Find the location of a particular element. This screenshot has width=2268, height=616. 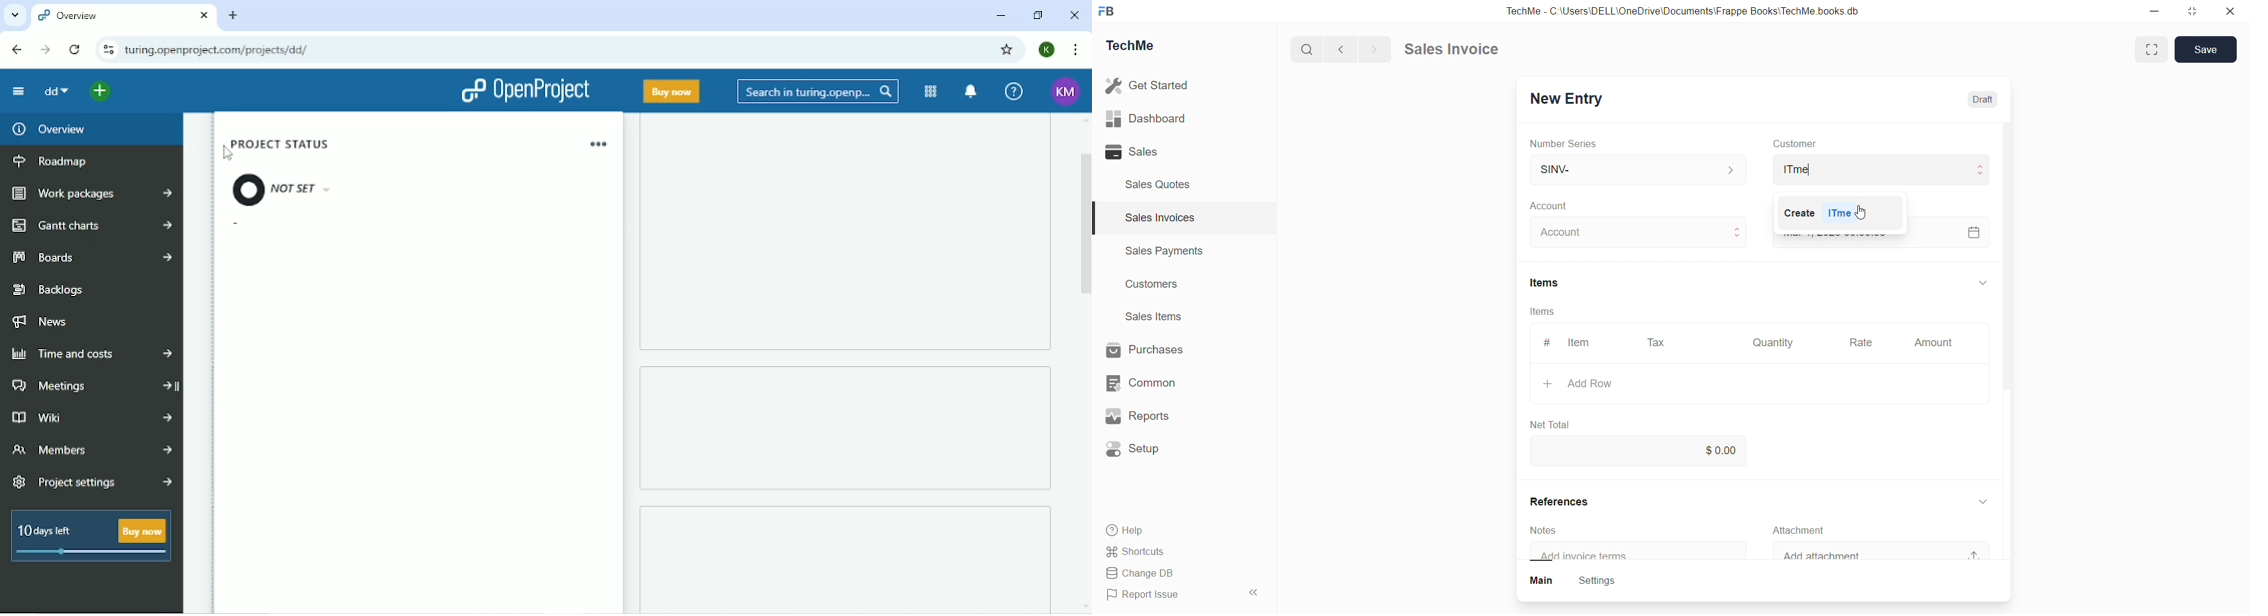

Add attachment is located at coordinates (1840, 555).